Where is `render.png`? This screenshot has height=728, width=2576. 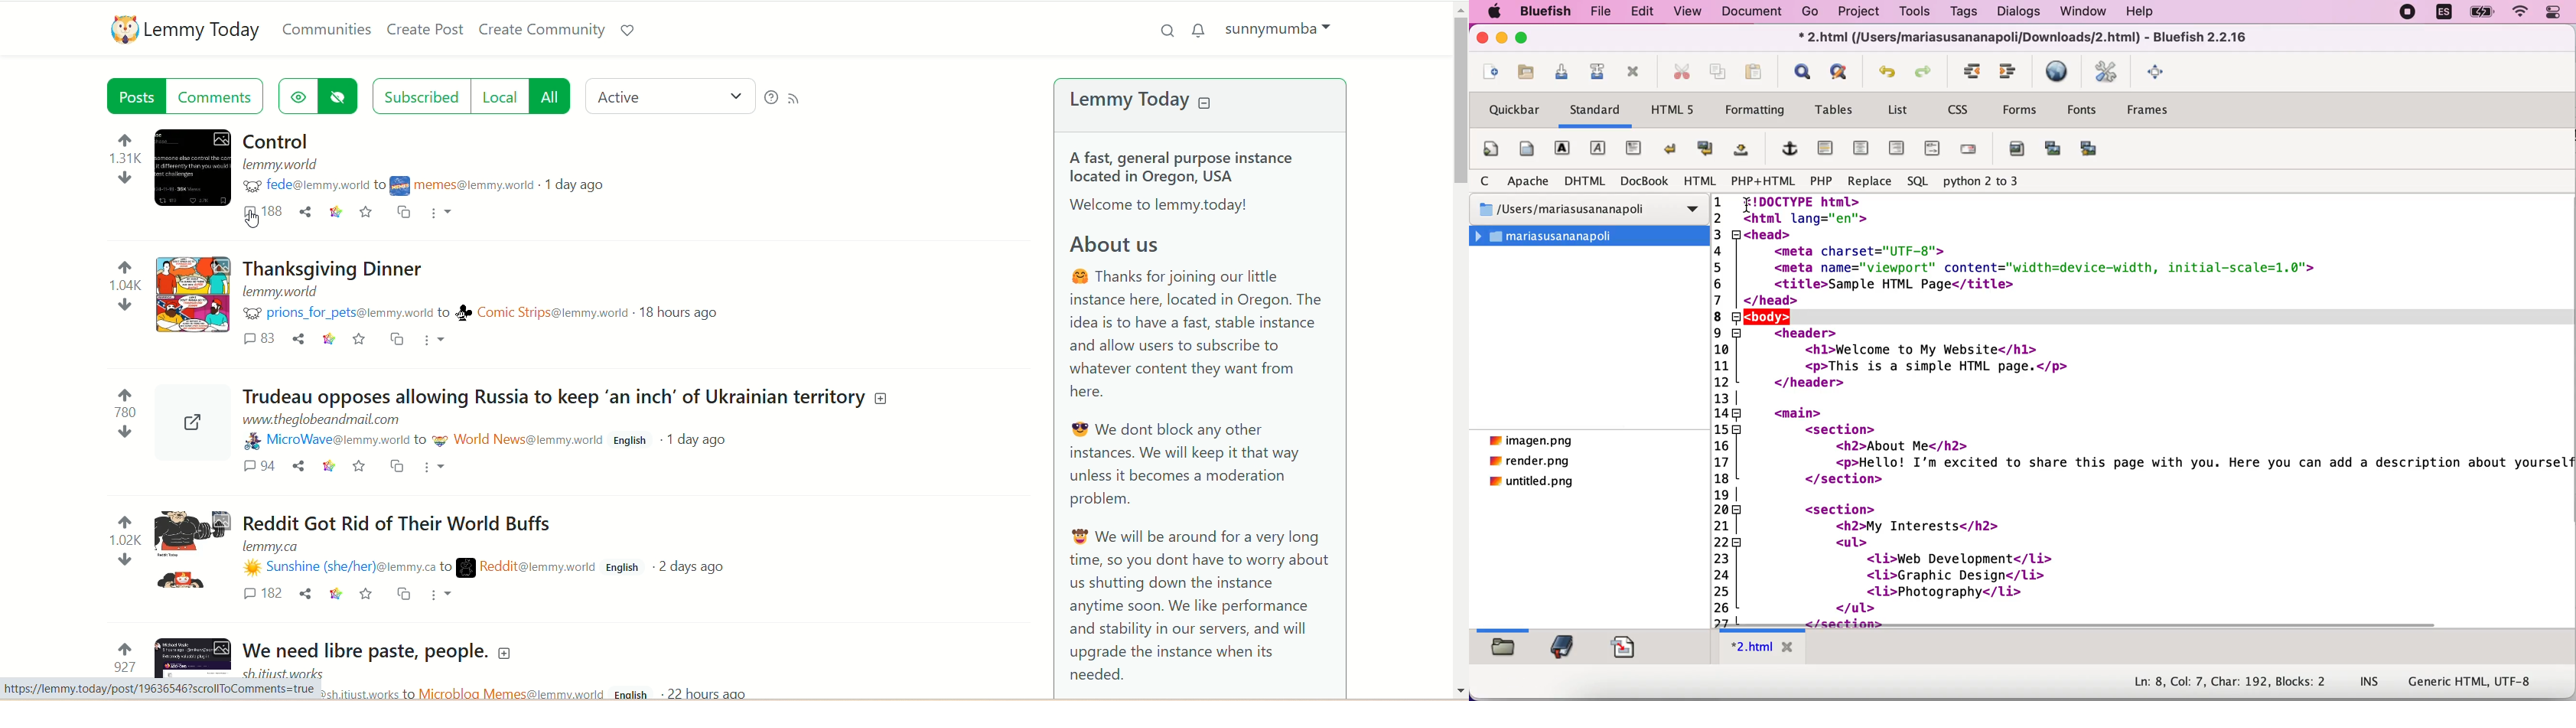 render.png is located at coordinates (1531, 462).